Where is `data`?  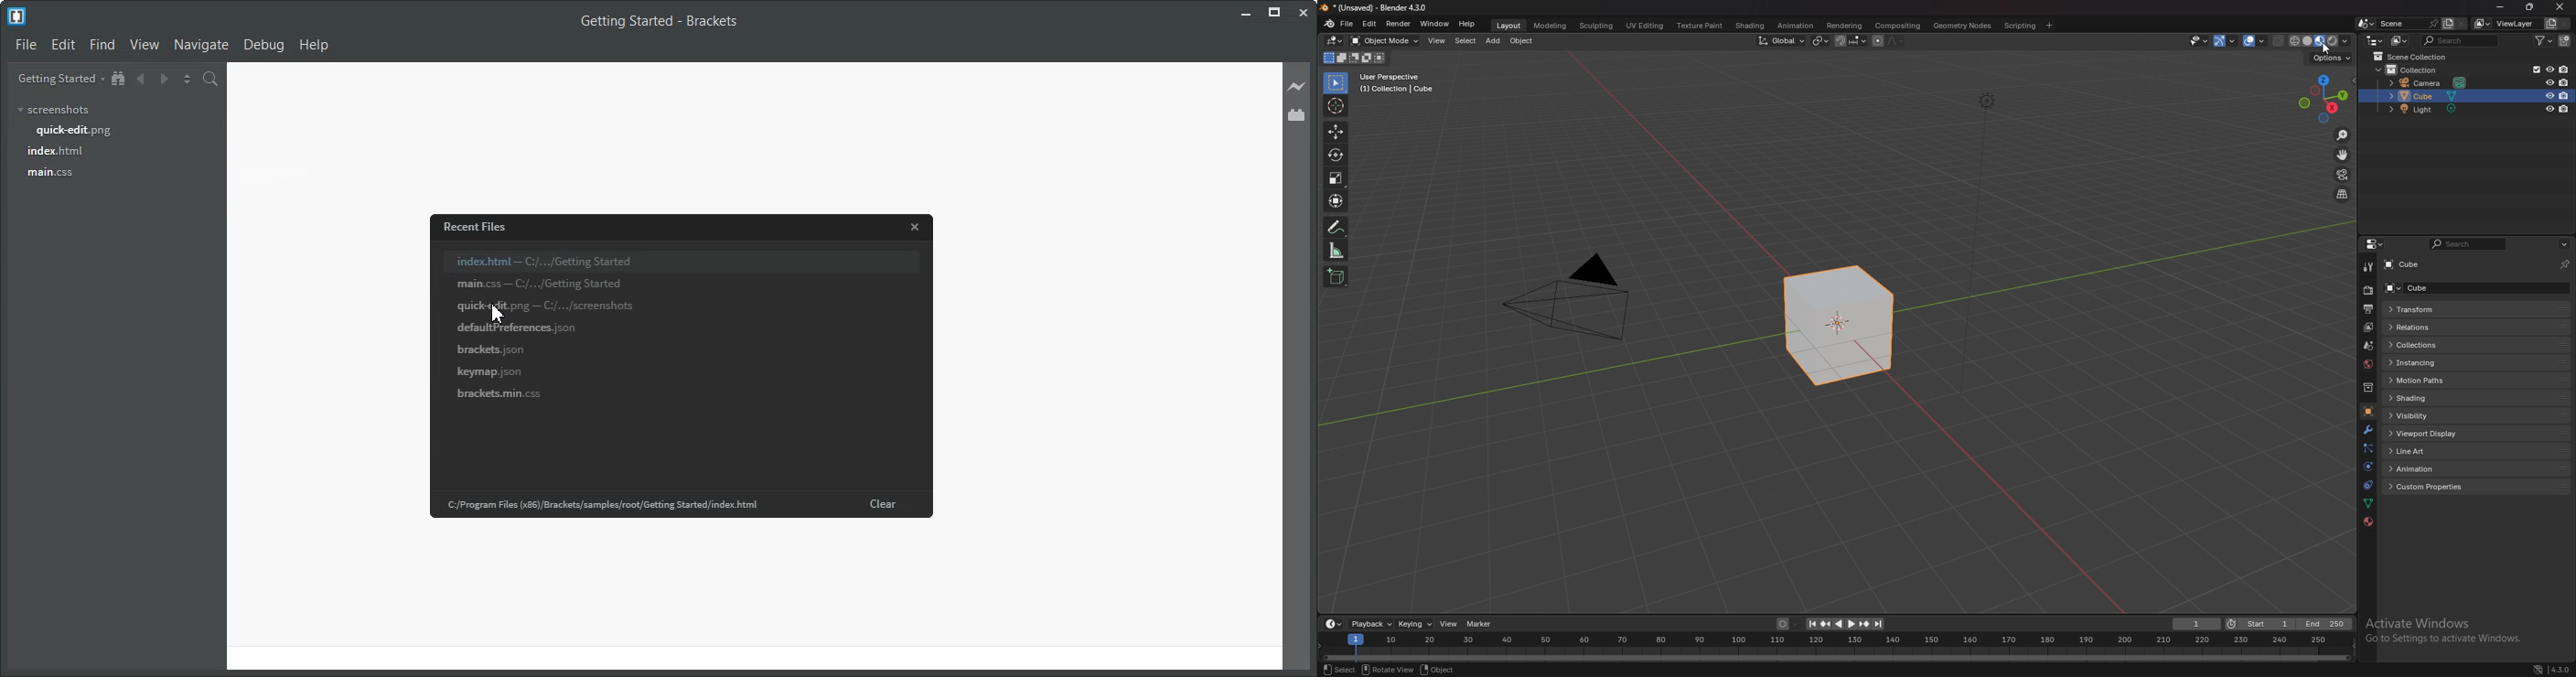 data is located at coordinates (2369, 503).